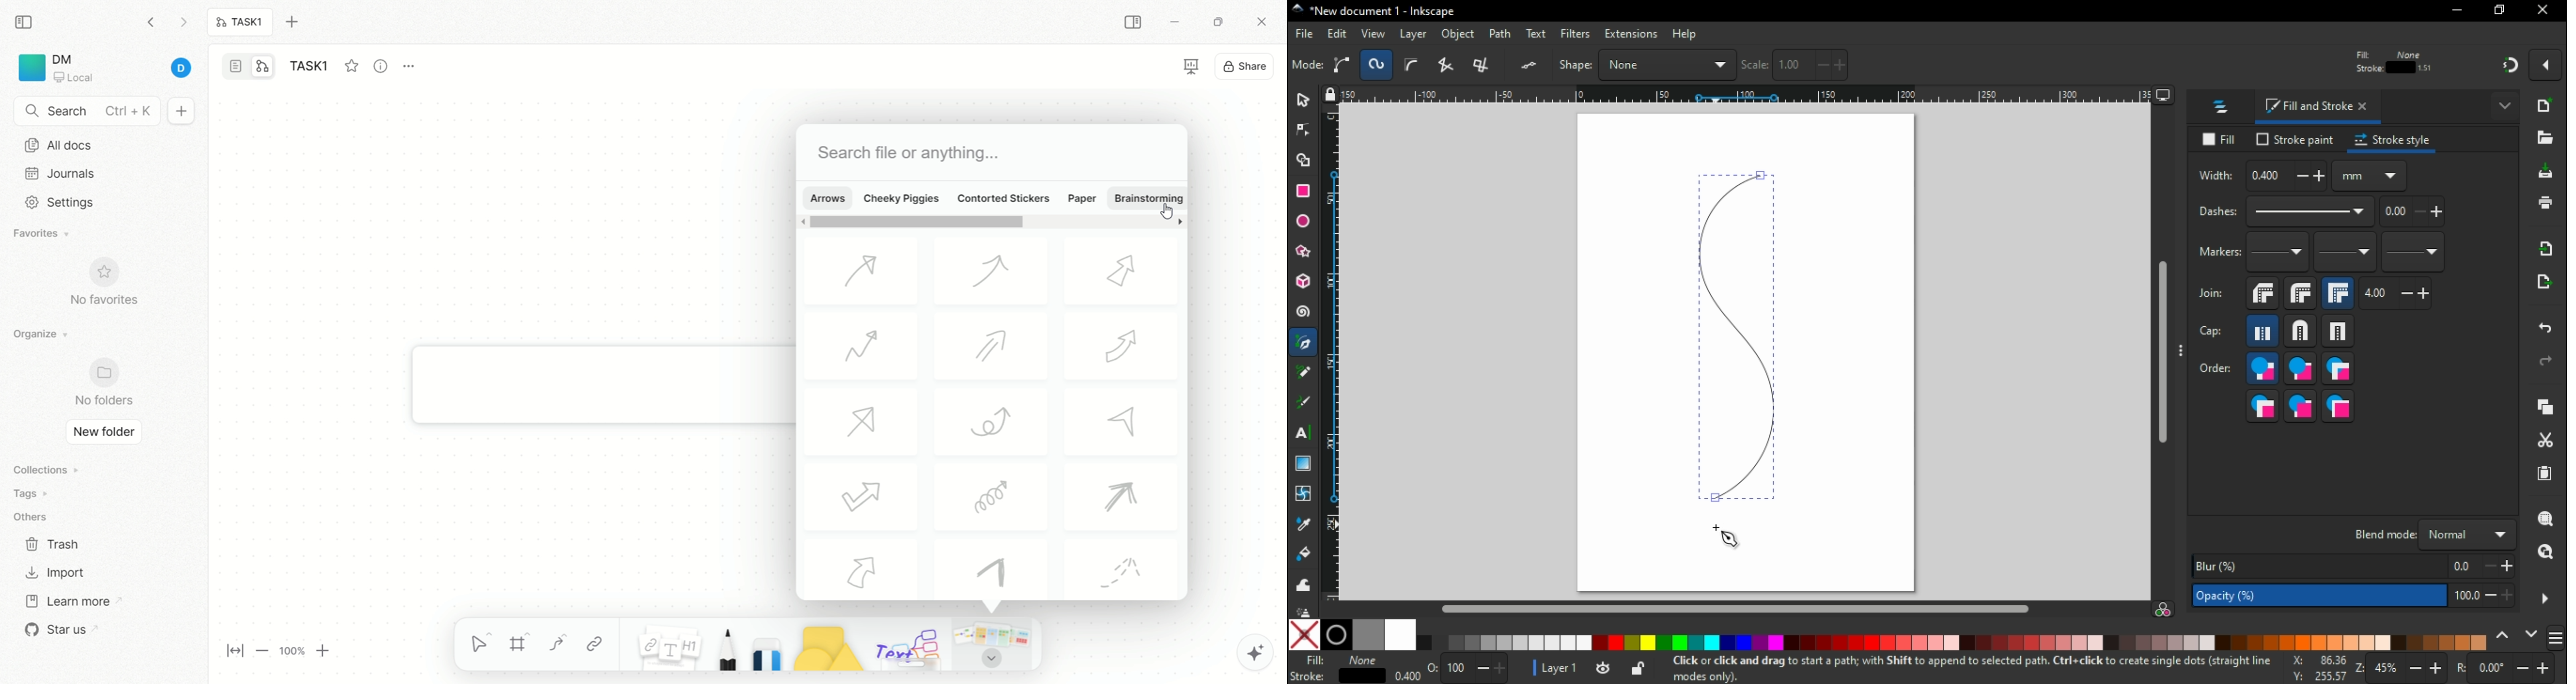 This screenshot has height=700, width=2576. Describe the element at coordinates (1748, 97) in the screenshot. I see `horizontal ruler` at that location.